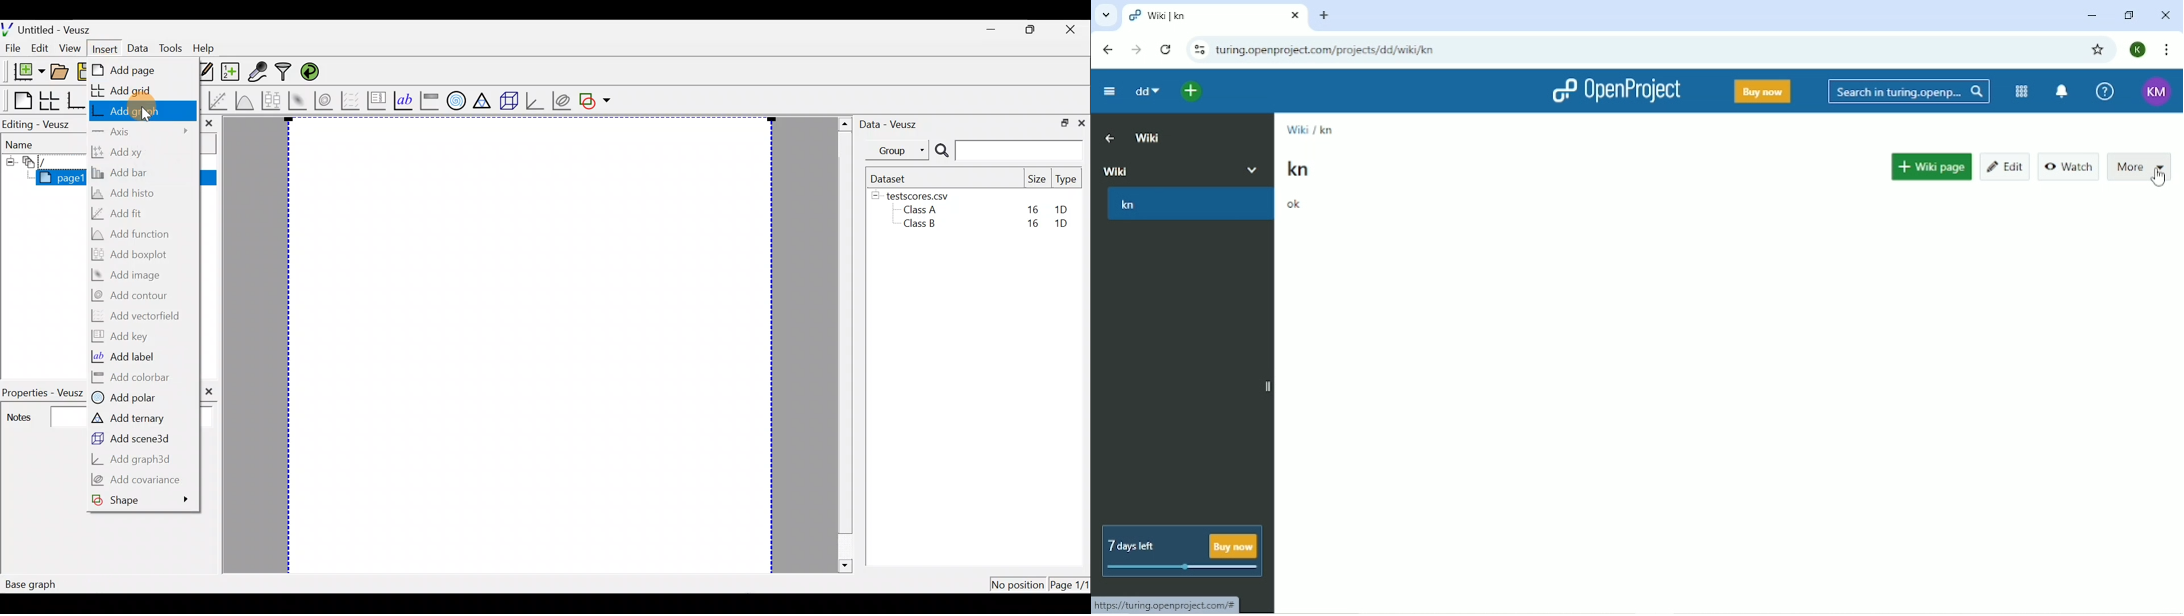 The height and width of the screenshot is (616, 2184). What do you see at coordinates (126, 356) in the screenshot?
I see `Add label` at bounding box center [126, 356].